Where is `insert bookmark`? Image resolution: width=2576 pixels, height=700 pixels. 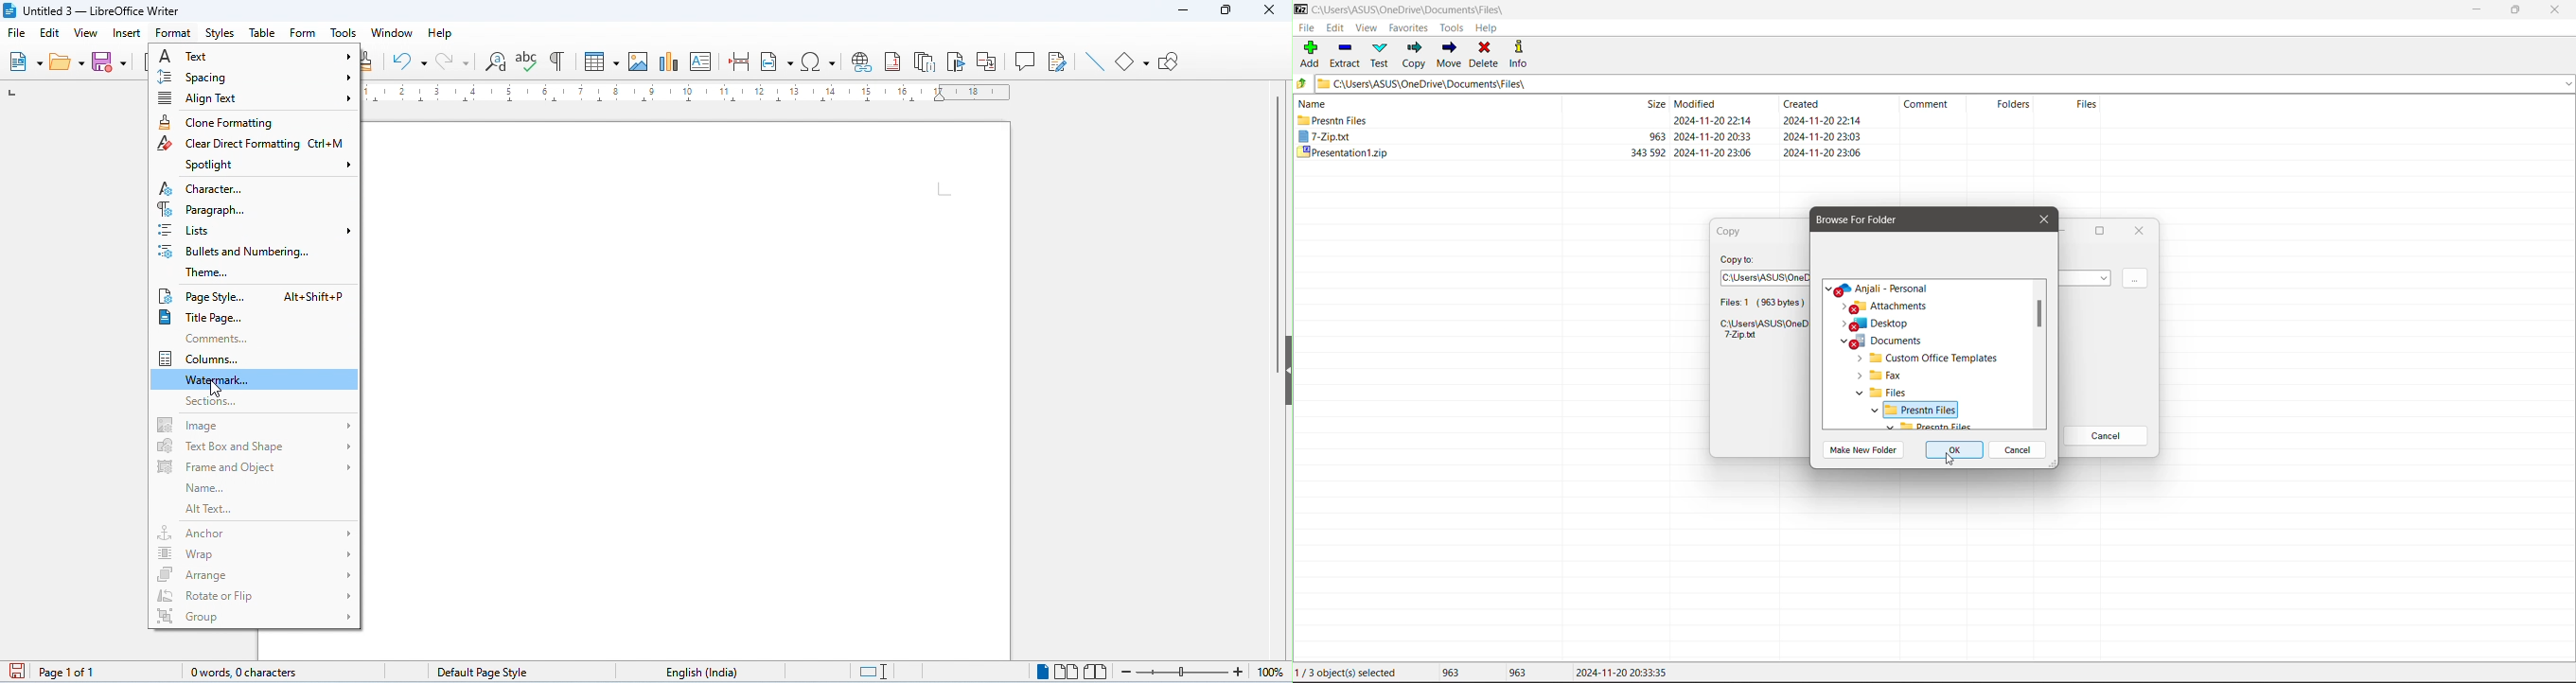
insert bookmark is located at coordinates (958, 61).